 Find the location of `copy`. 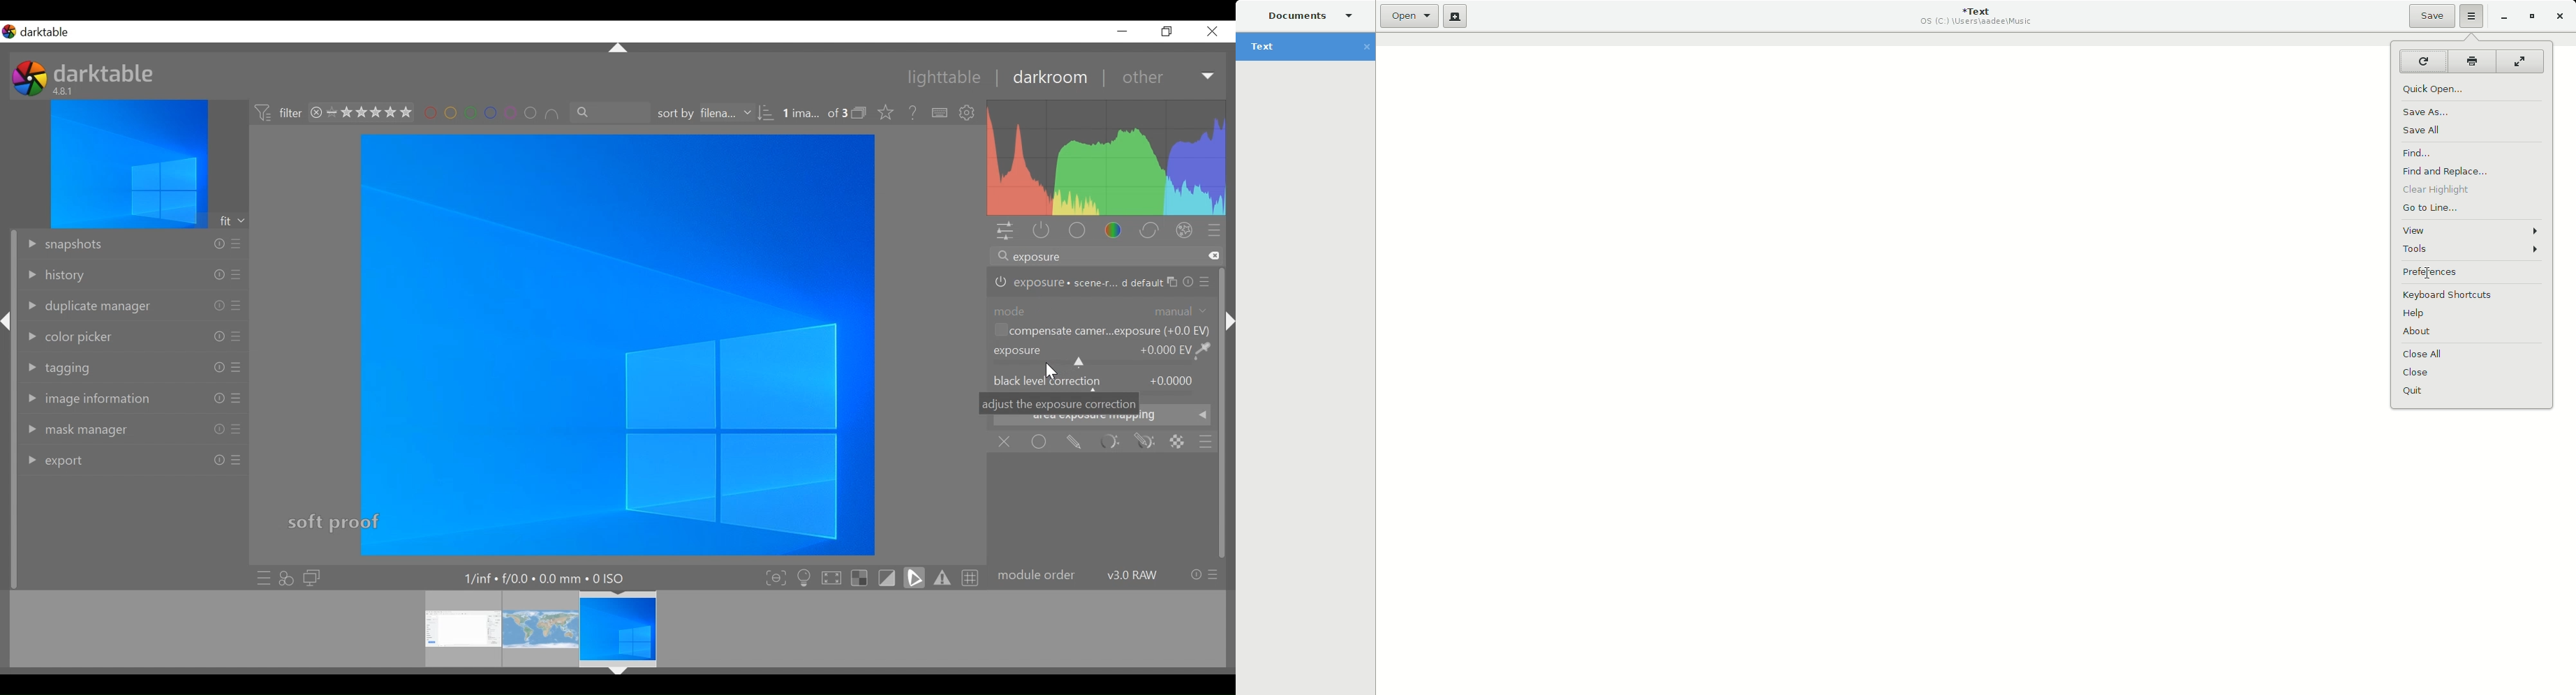

copy is located at coordinates (1173, 283).